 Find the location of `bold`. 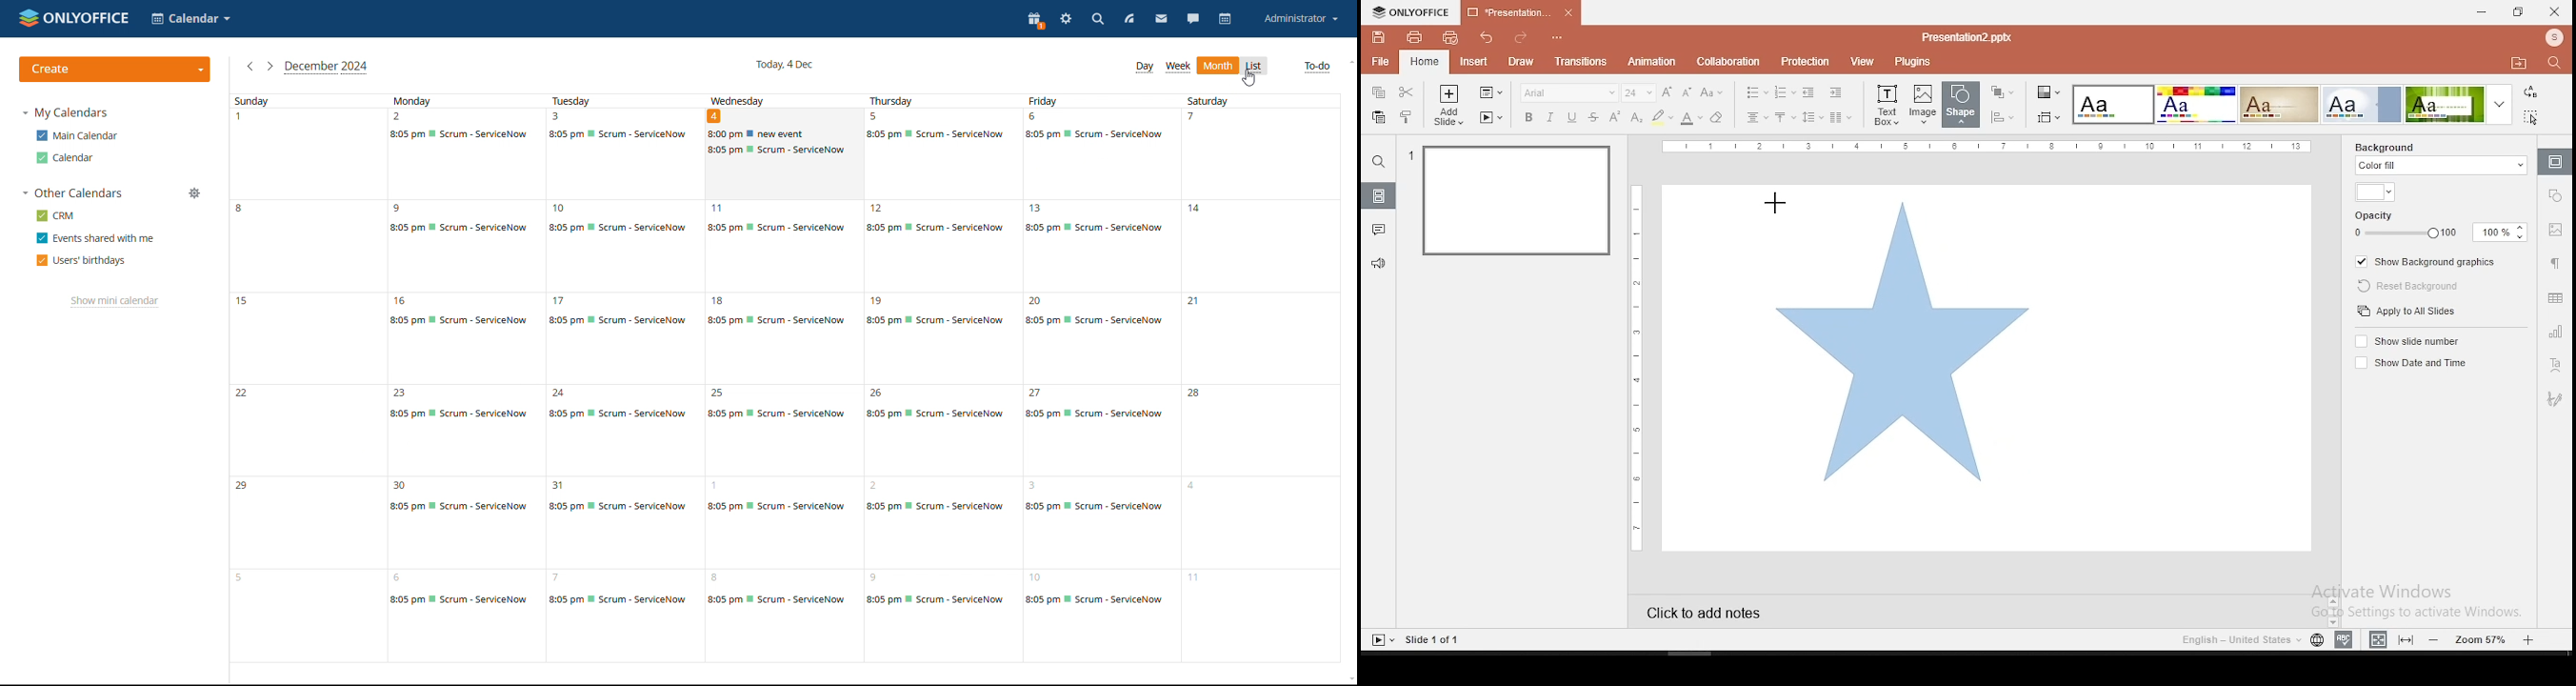

bold is located at coordinates (1528, 117).